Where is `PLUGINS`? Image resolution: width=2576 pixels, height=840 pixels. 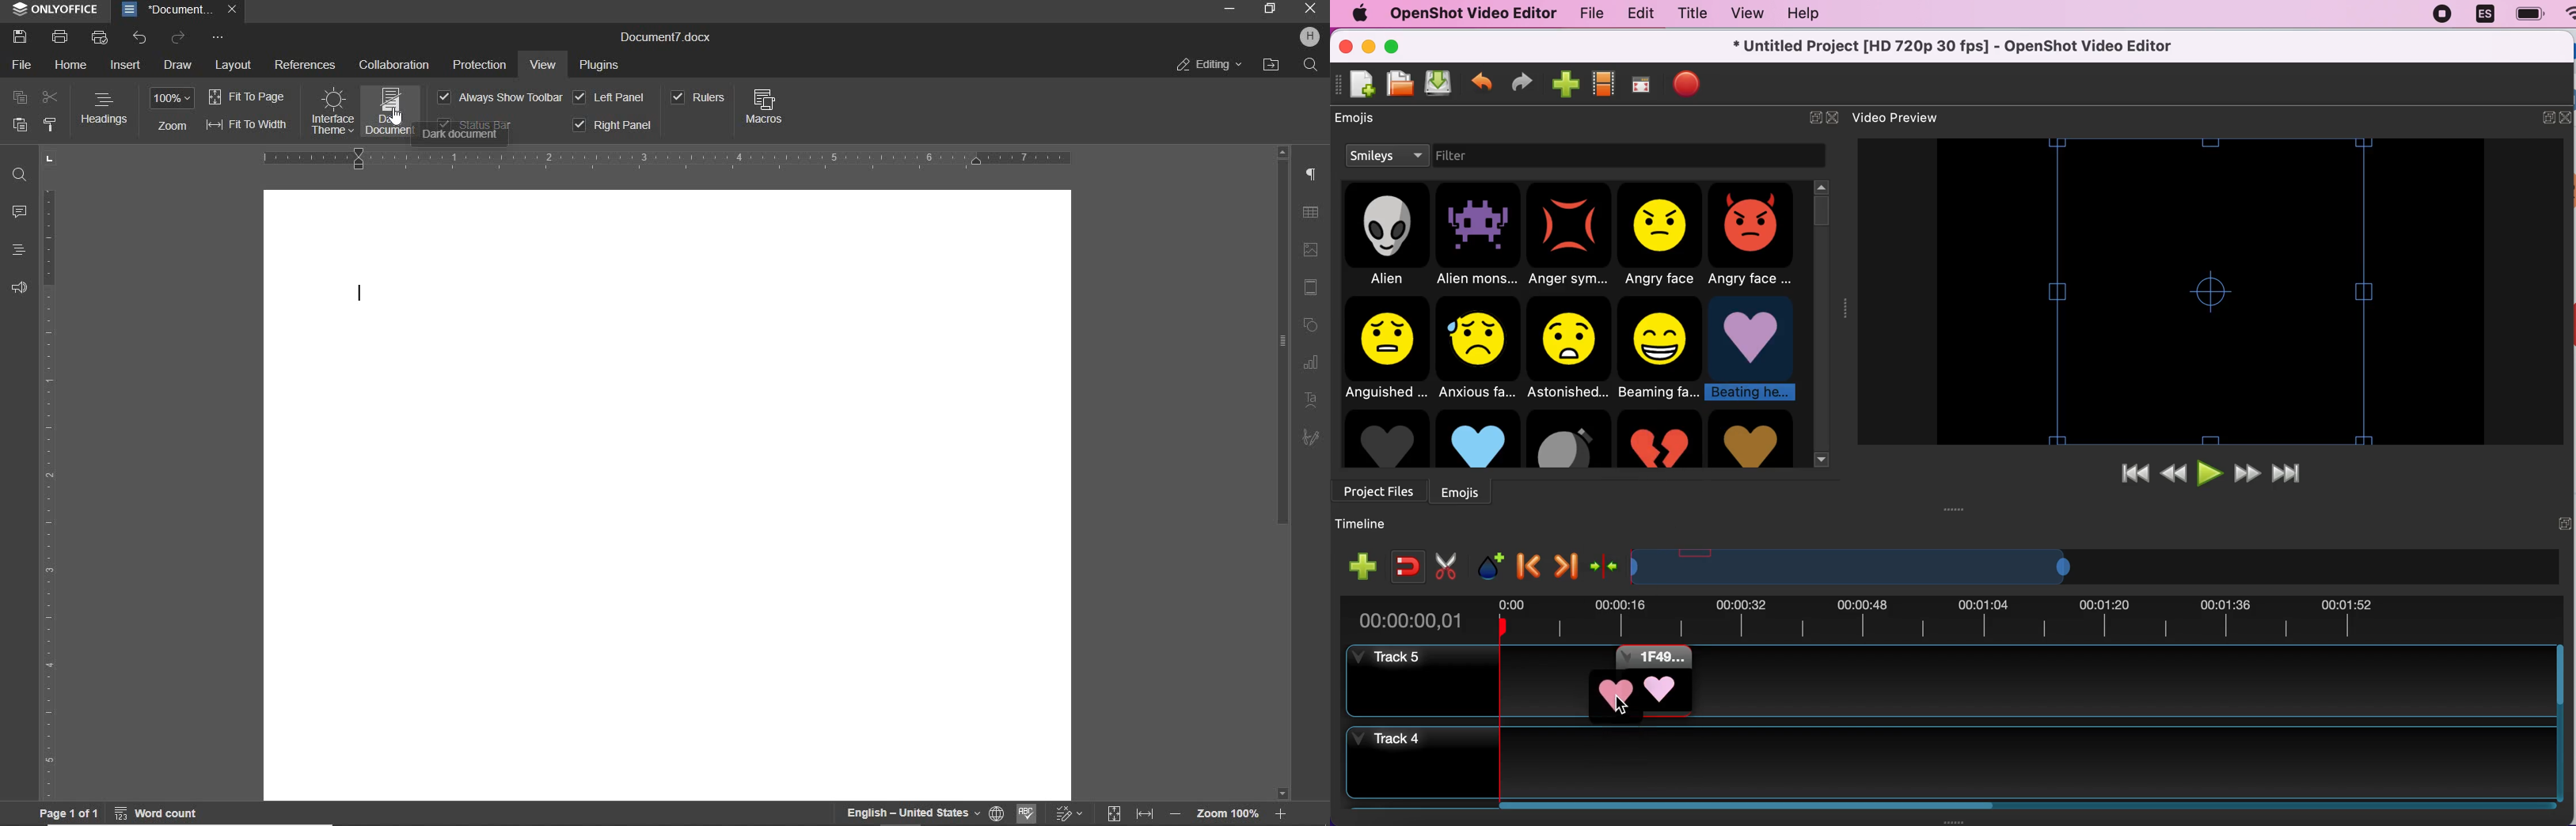
PLUGINS is located at coordinates (605, 67).